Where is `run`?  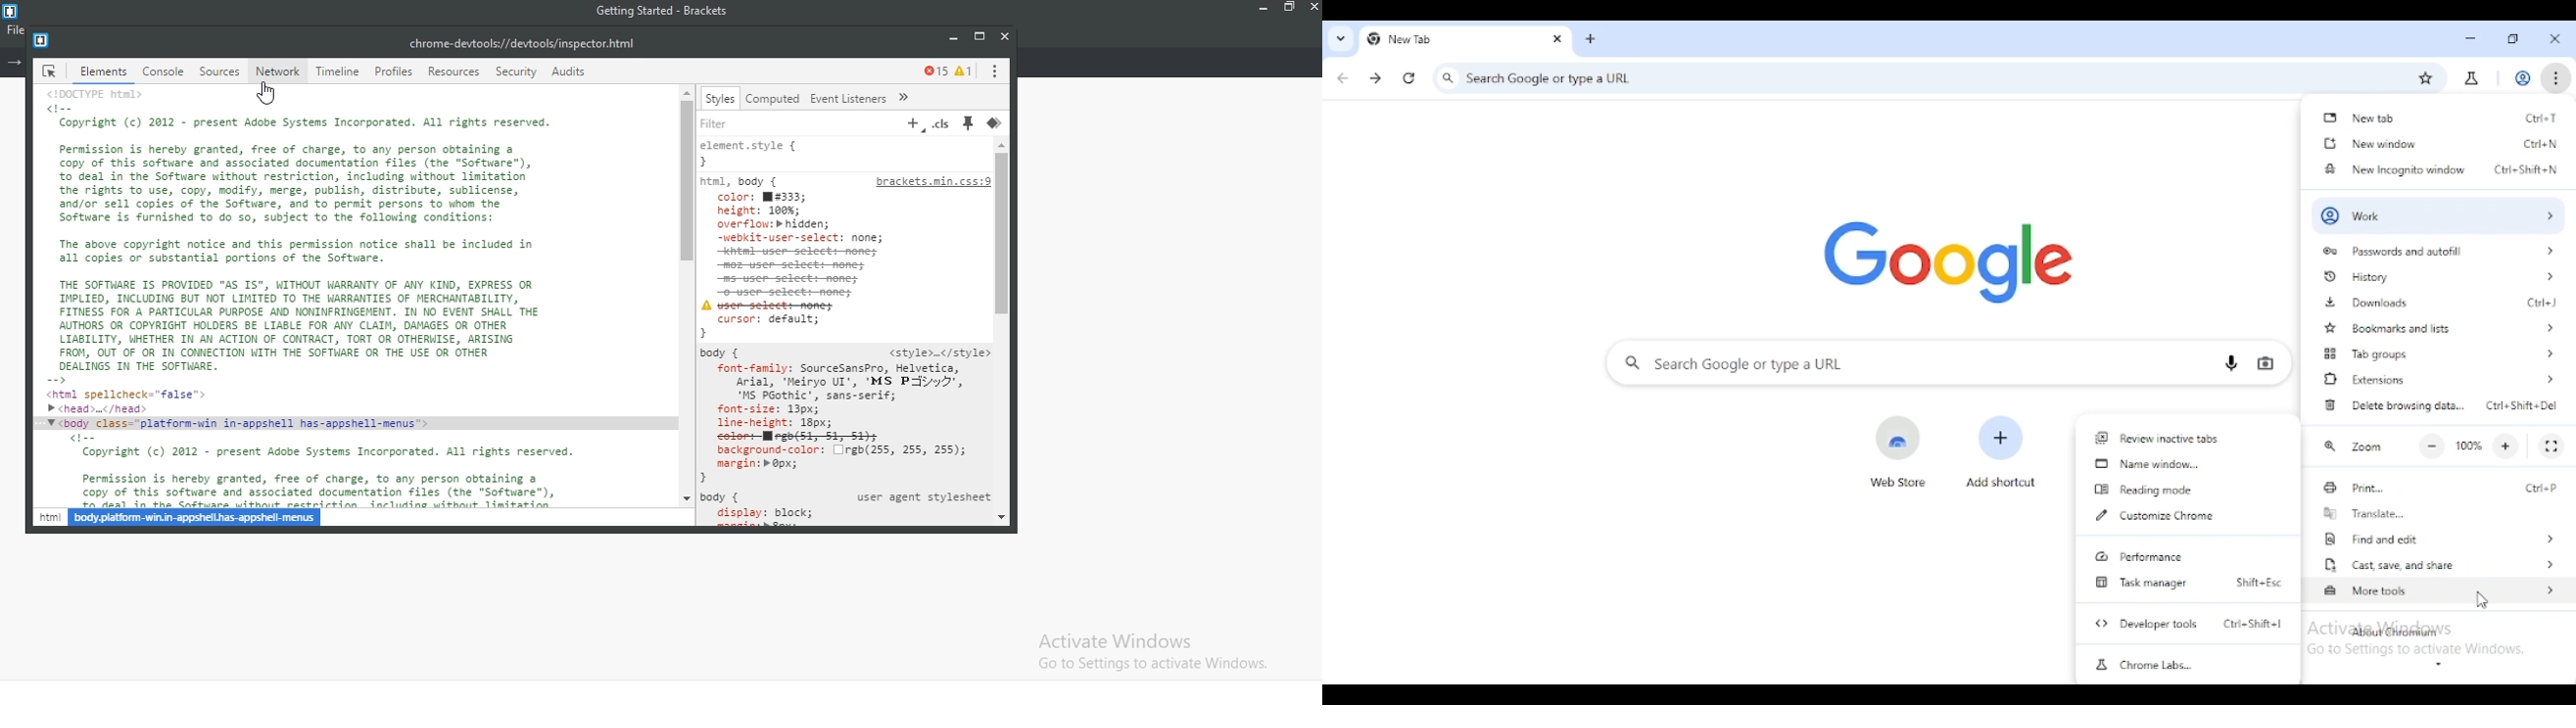 run is located at coordinates (908, 99).